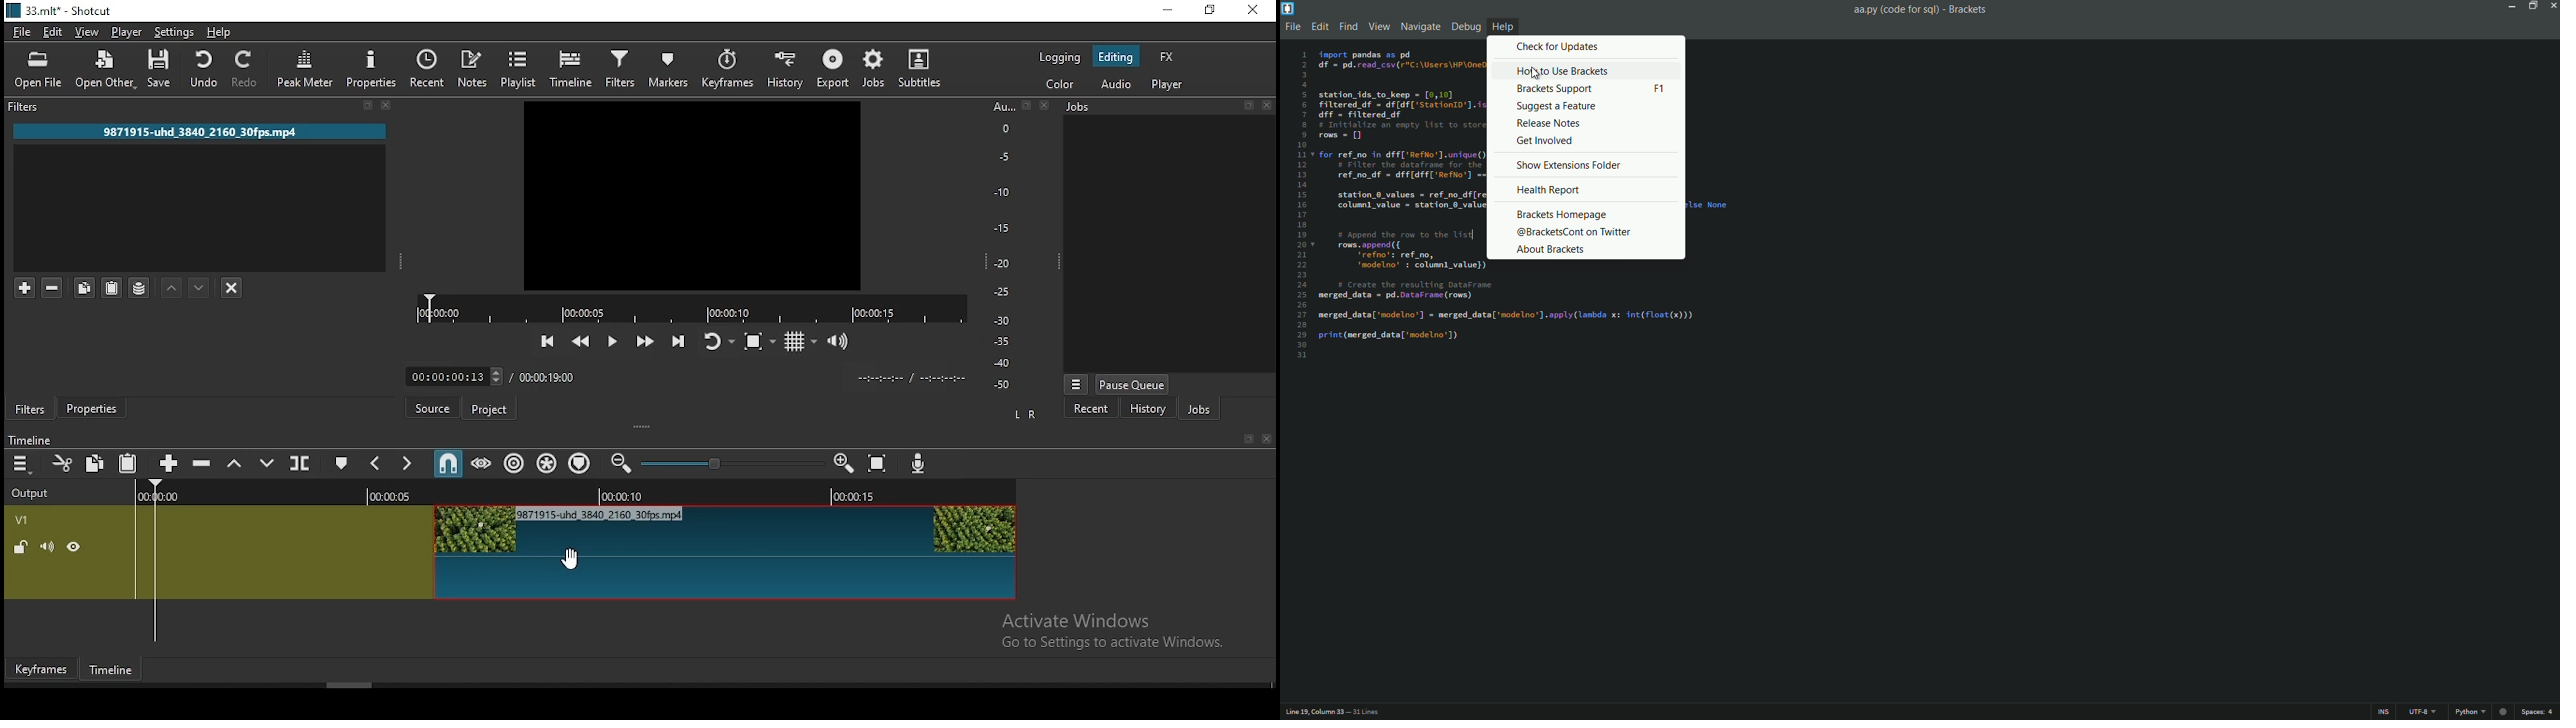 The width and height of the screenshot is (2576, 728). What do you see at coordinates (55, 285) in the screenshot?
I see `remove selected filters` at bounding box center [55, 285].